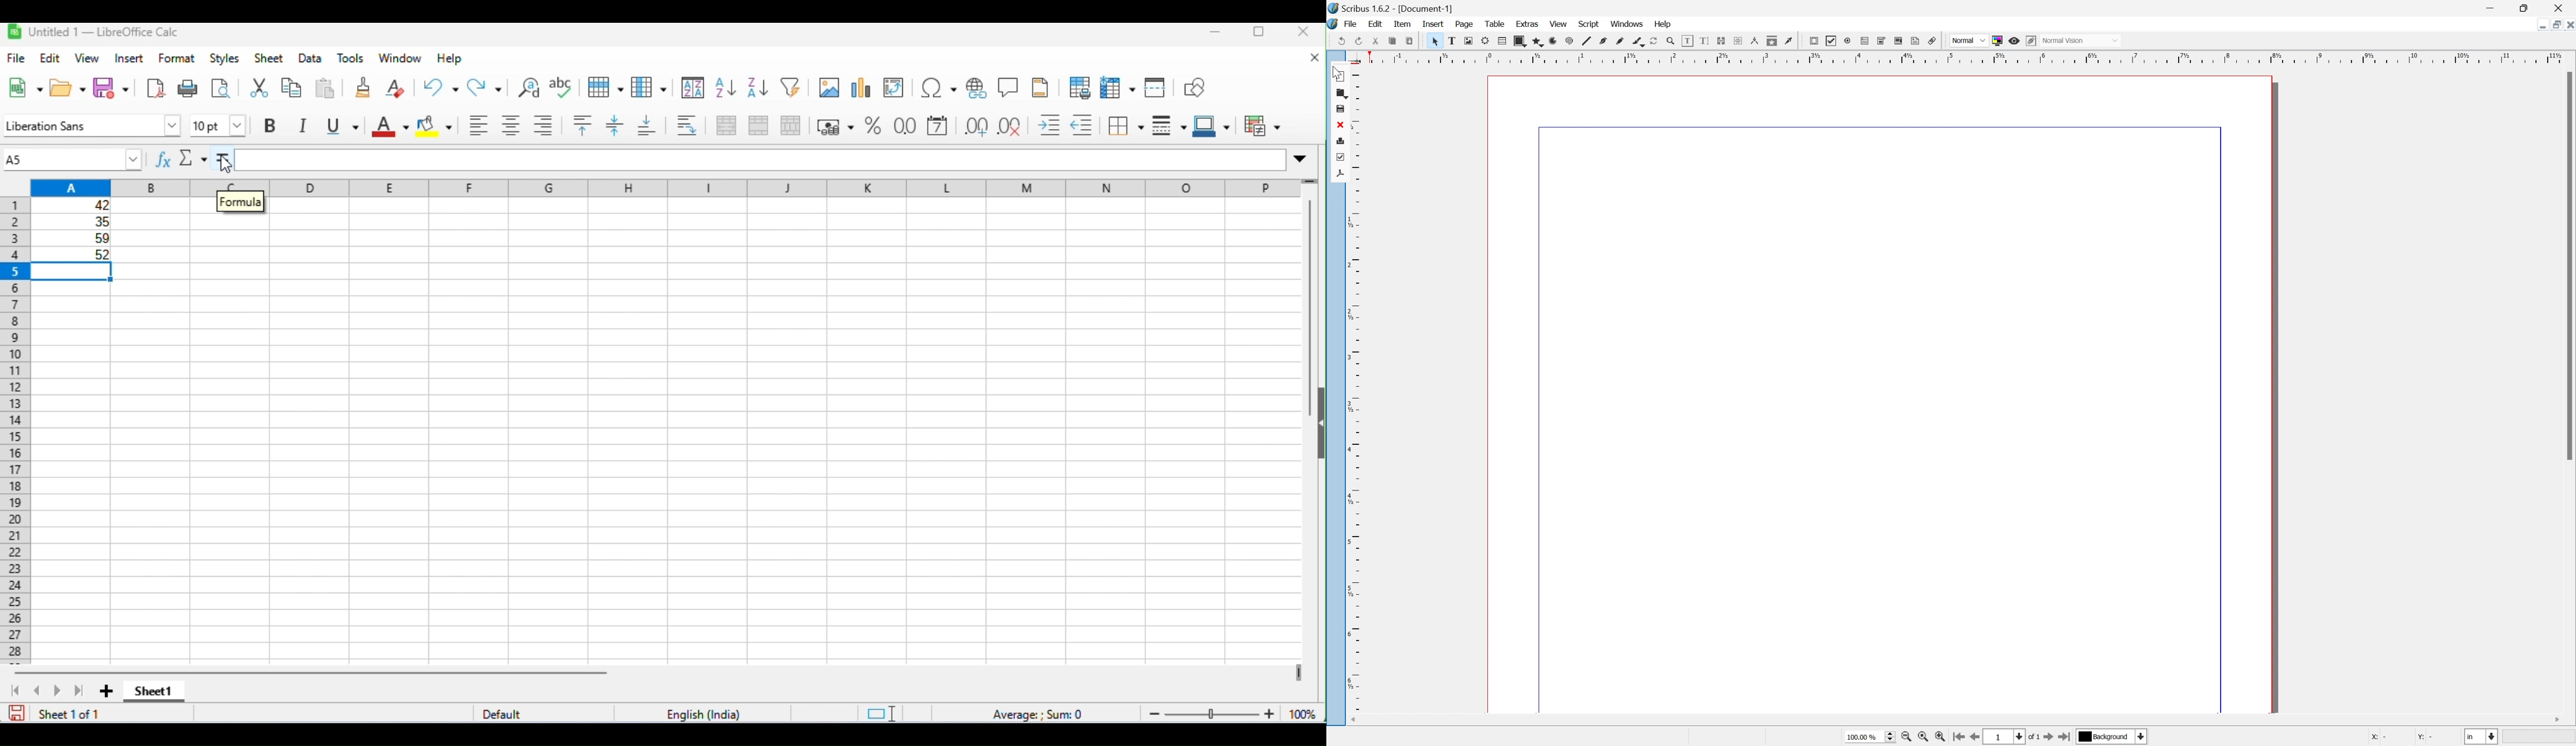 The image size is (2576, 756). What do you see at coordinates (177, 58) in the screenshot?
I see `format` at bounding box center [177, 58].